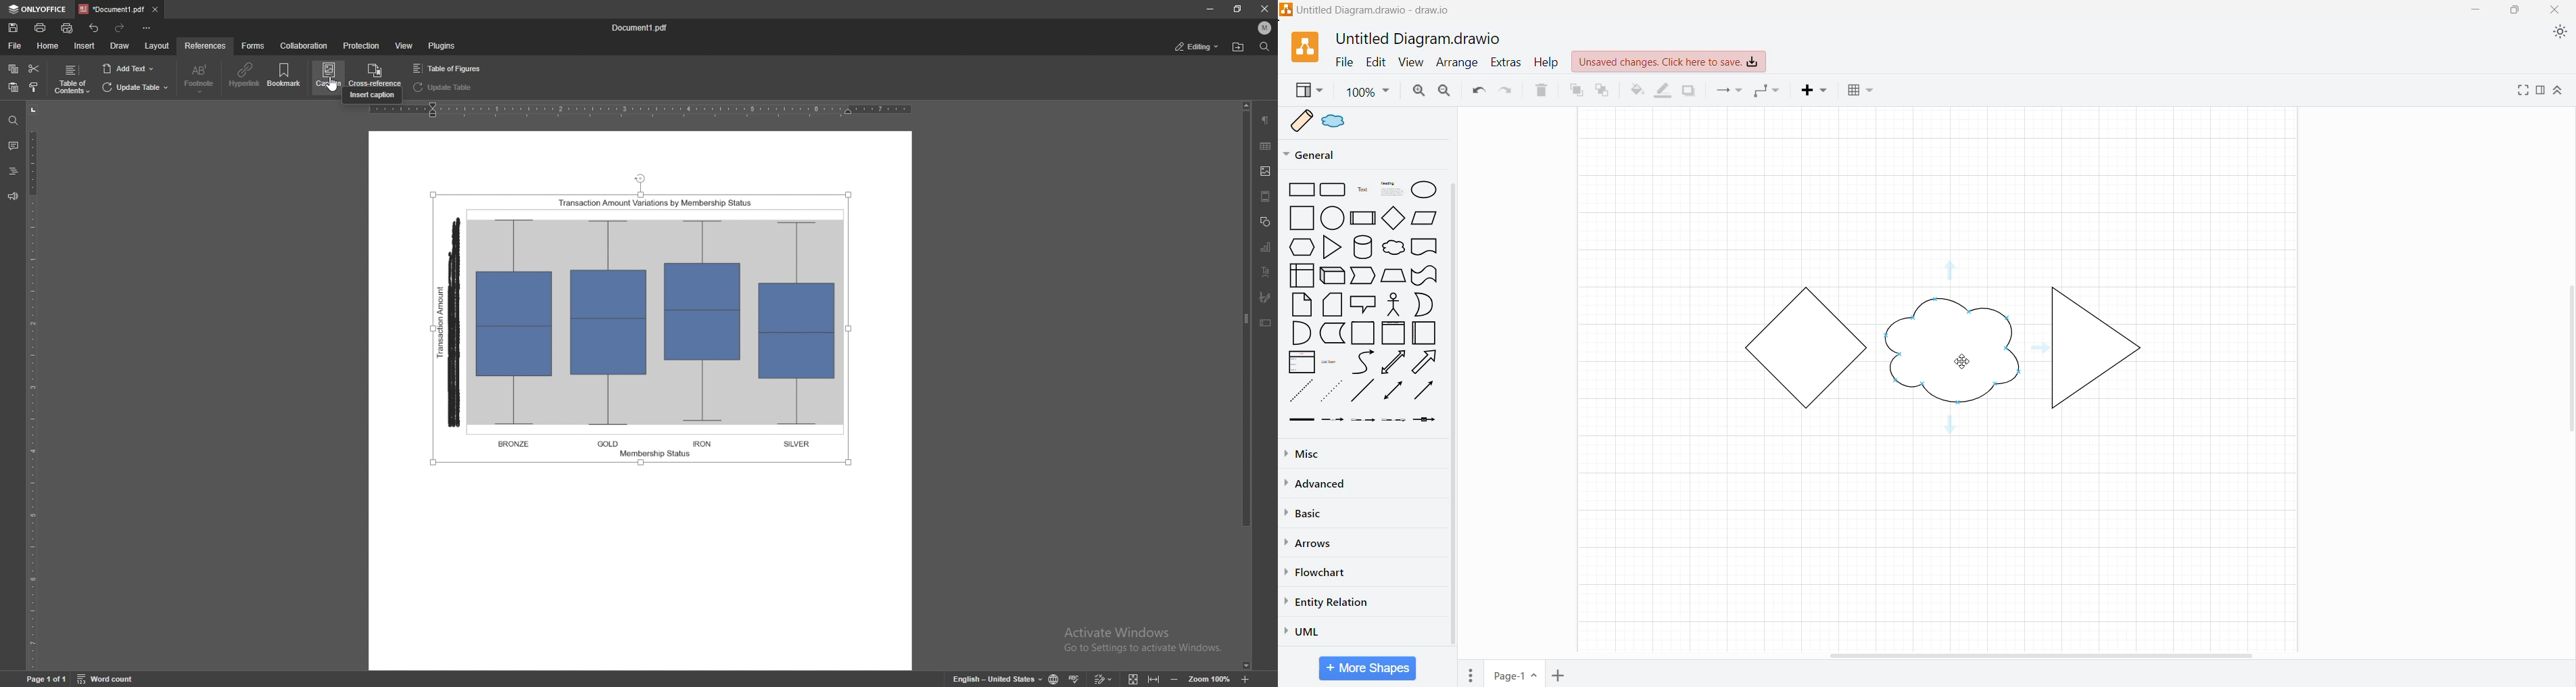 The image size is (2576, 700). I want to click on change text language, so click(996, 677).